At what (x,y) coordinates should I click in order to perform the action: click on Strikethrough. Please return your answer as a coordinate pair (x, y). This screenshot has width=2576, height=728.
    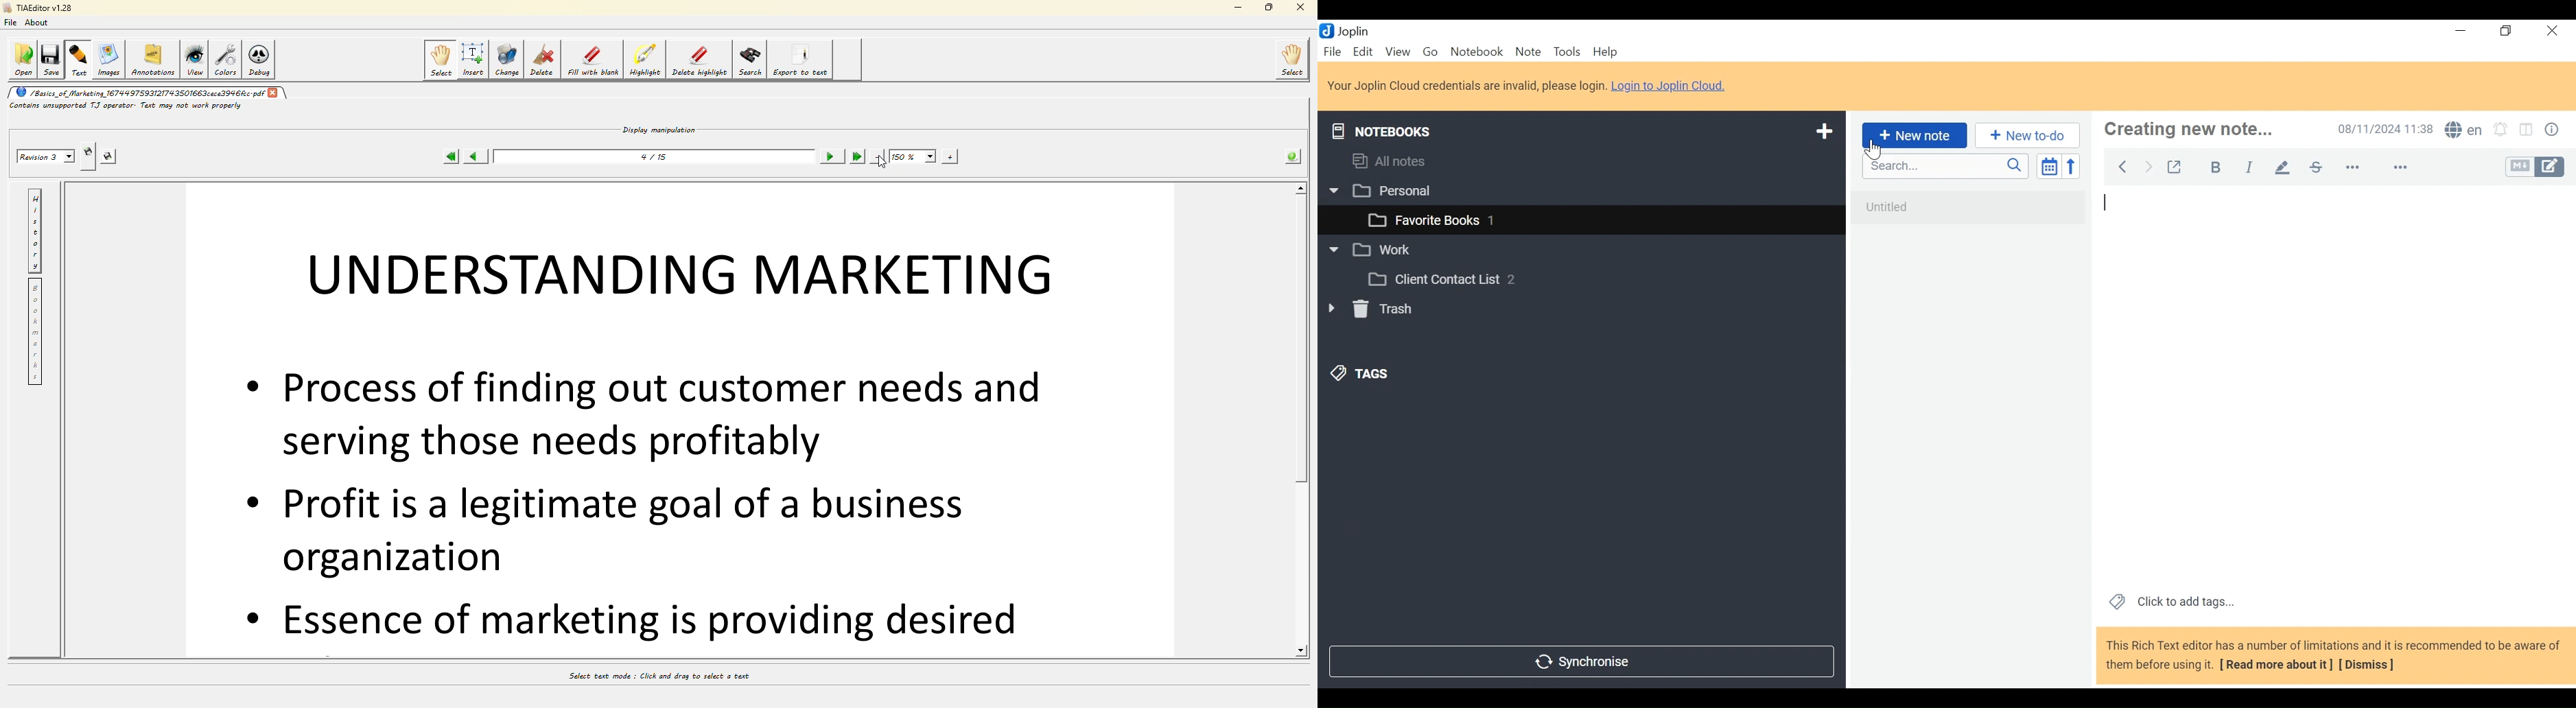
    Looking at the image, I should click on (2317, 168).